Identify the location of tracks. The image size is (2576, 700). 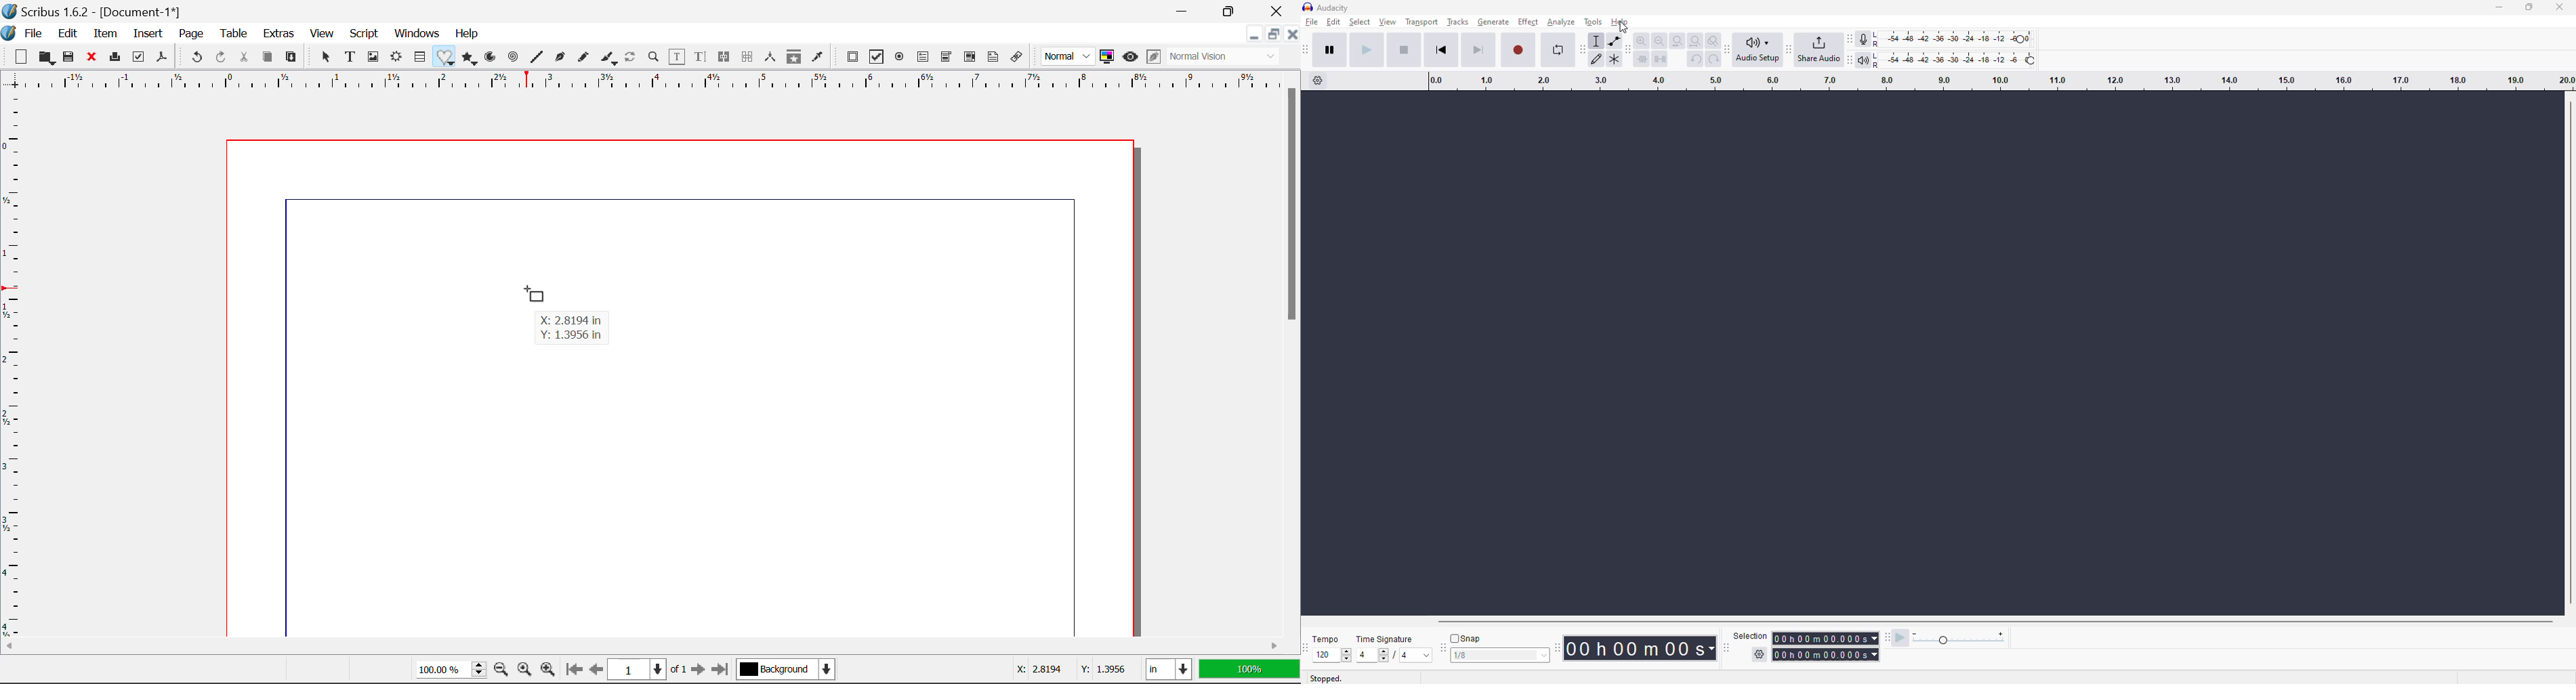
(1458, 23).